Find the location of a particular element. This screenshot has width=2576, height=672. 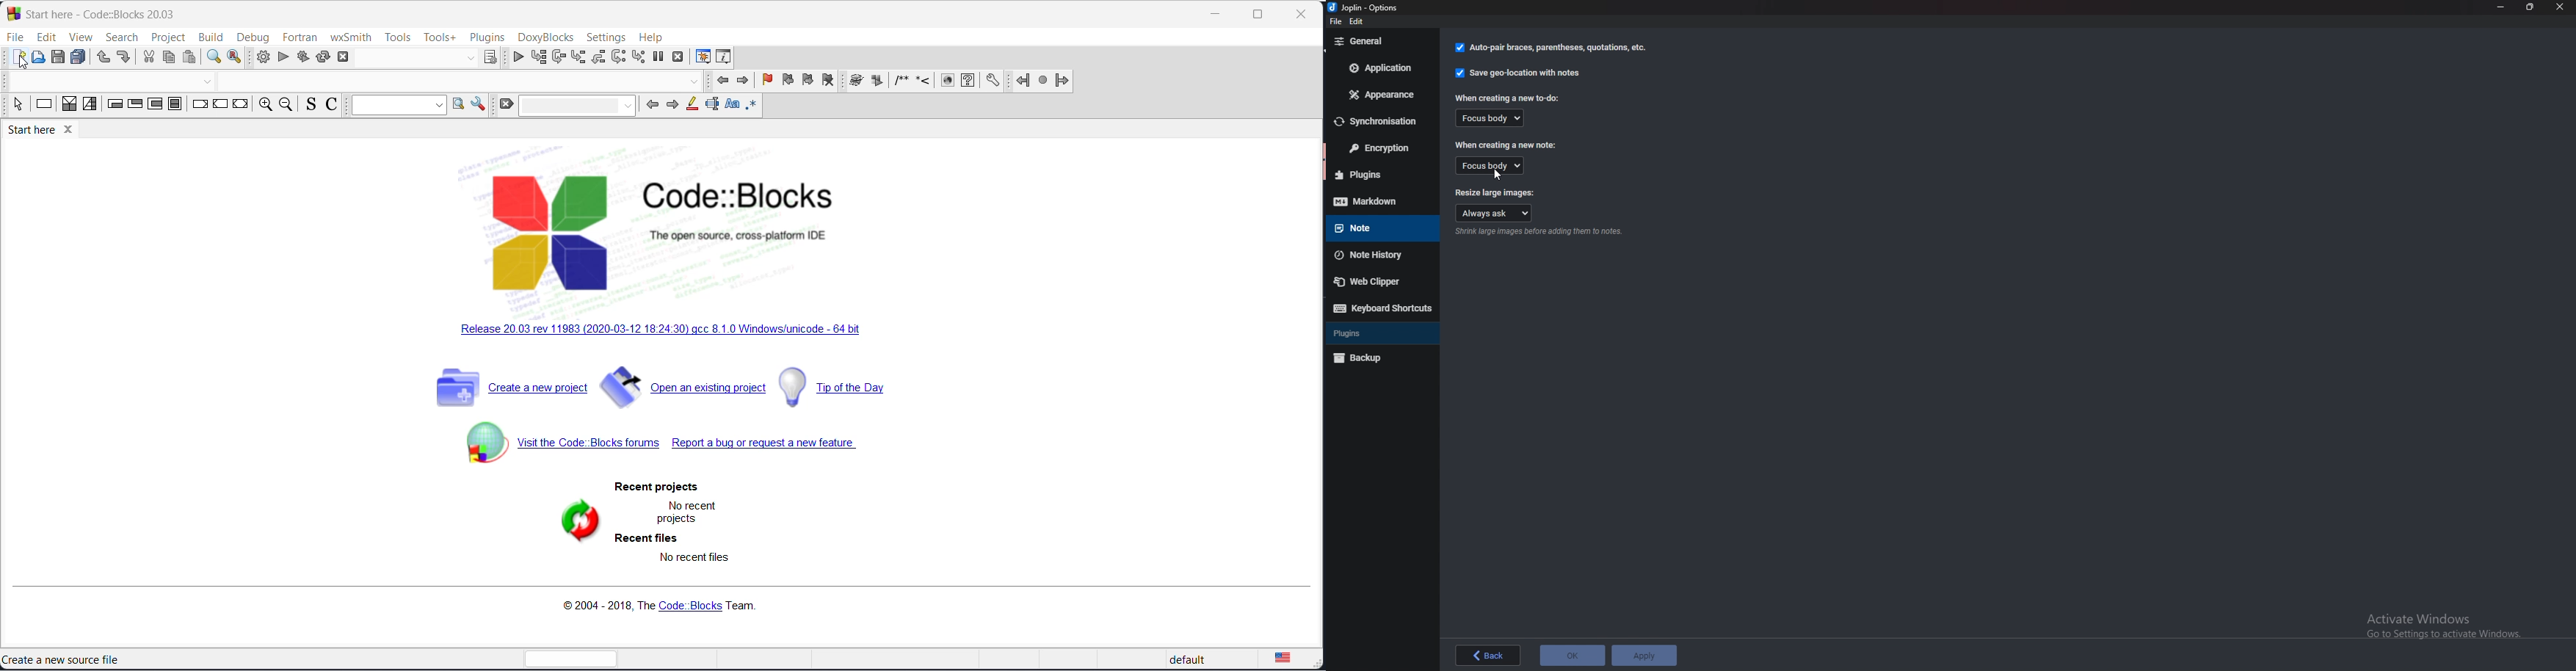

next instruction is located at coordinates (617, 57).